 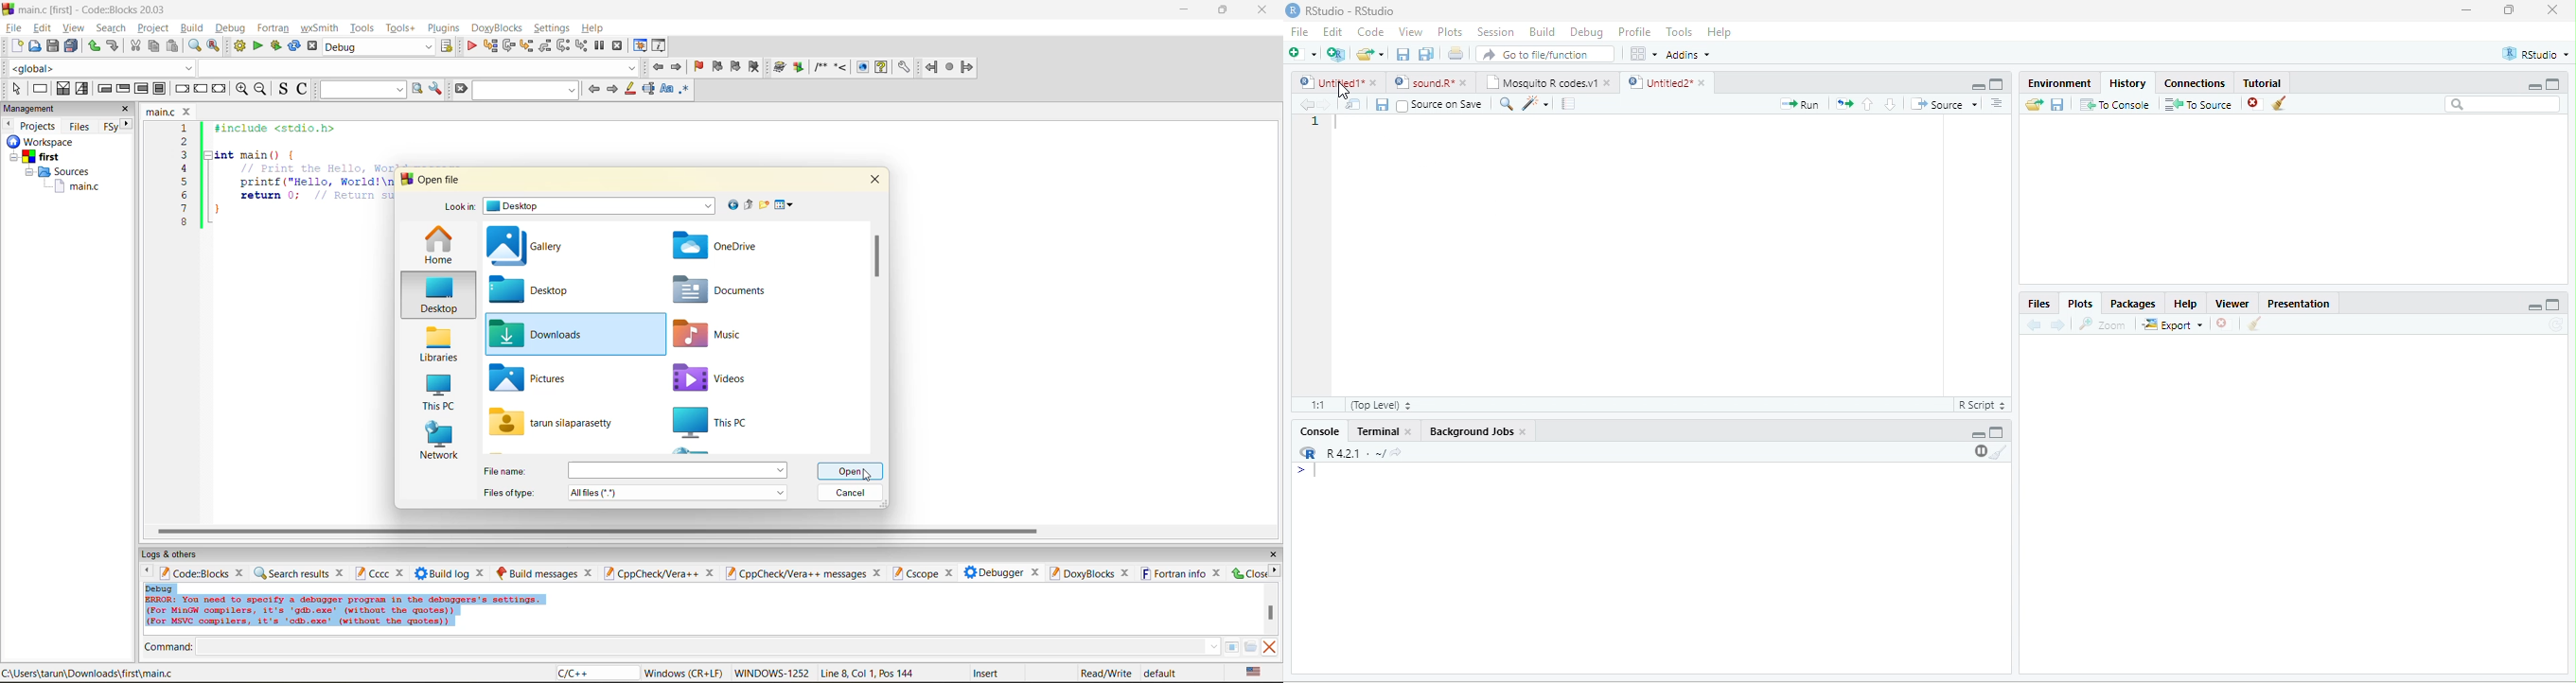 What do you see at coordinates (1350, 454) in the screenshot?
I see `R.4.2.1 .~/` at bounding box center [1350, 454].